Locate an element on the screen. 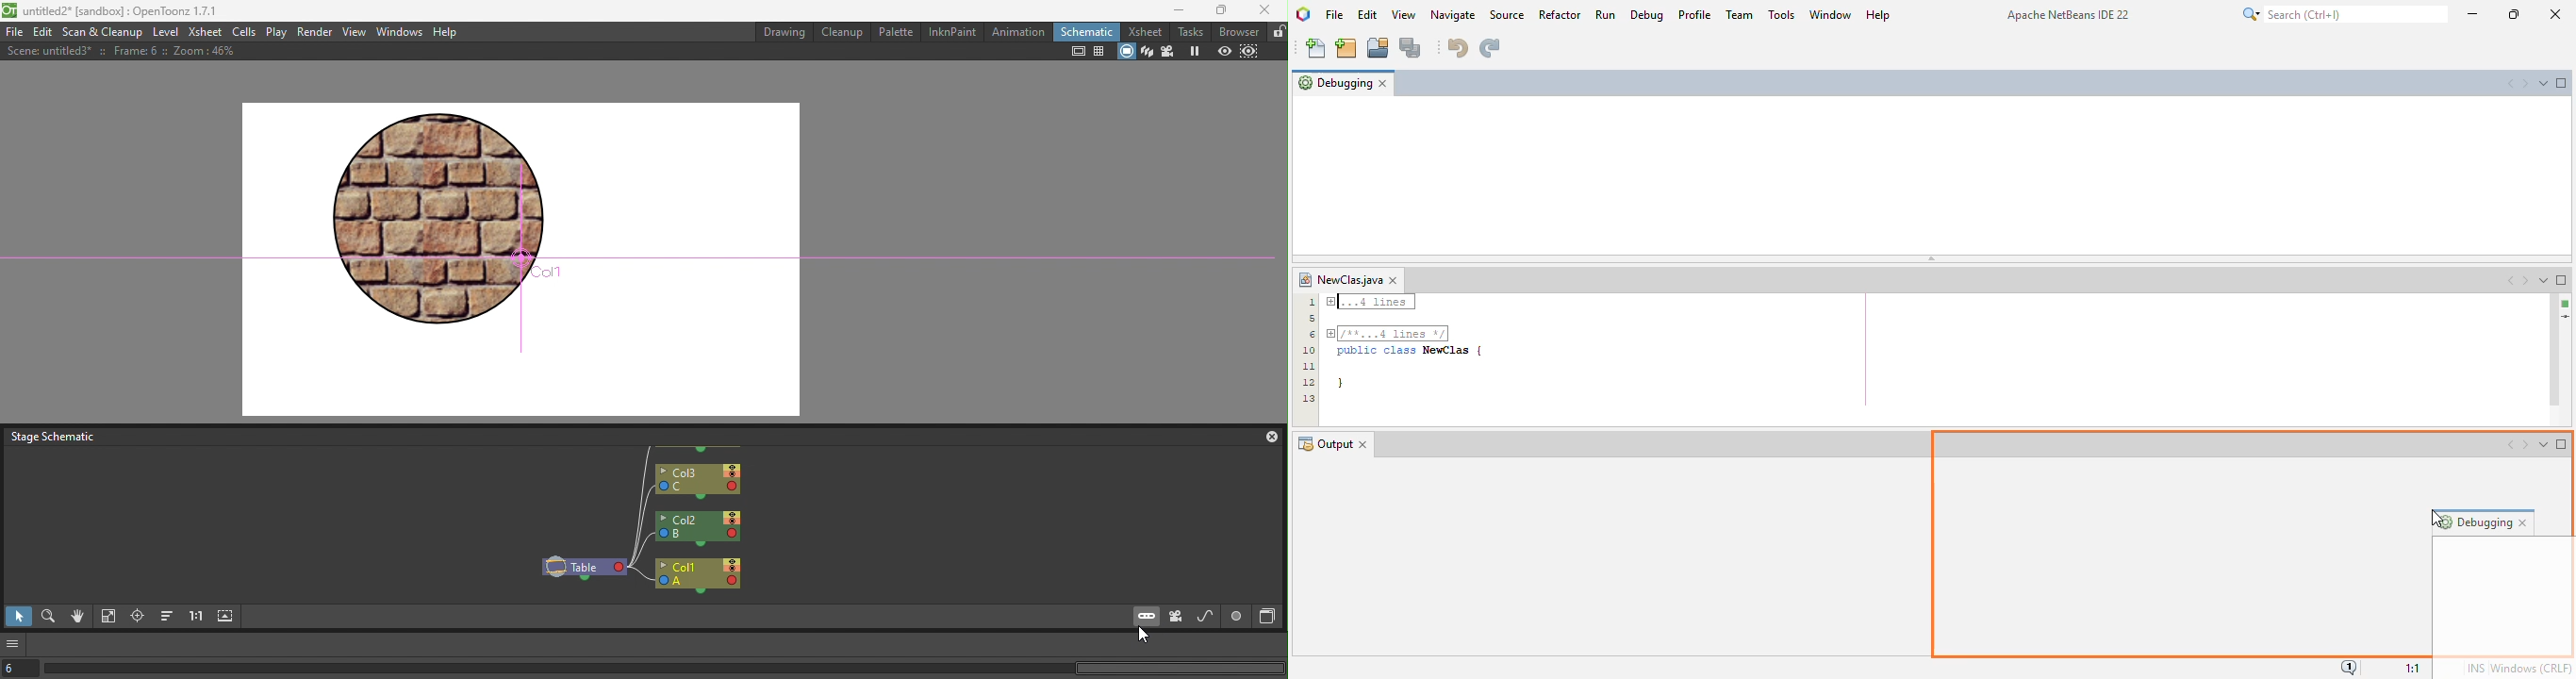 The image size is (2576, 700). New  motion path is located at coordinates (1206, 617).